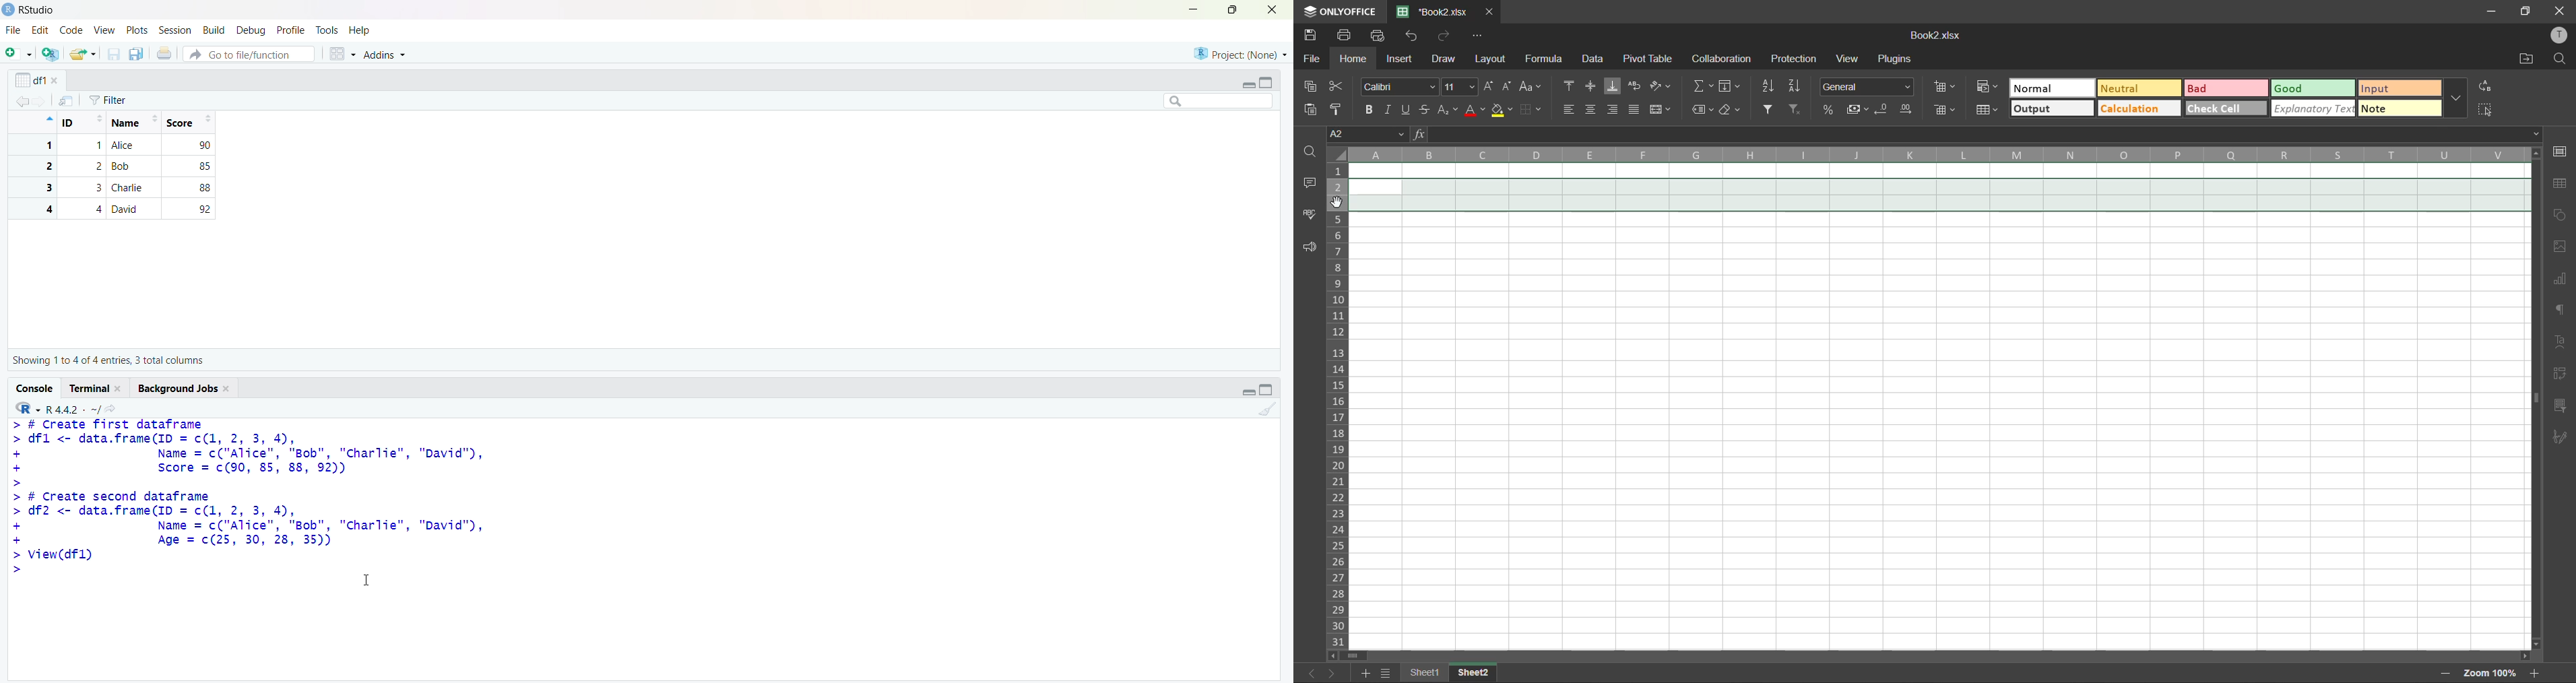 The image size is (2576, 700). What do you see at coordinates (249, 498) in the screenshot?
I see `> # Create first dataframe> dfl <- data.frame(ID = c(1, 2, 3, 4),+ Name = c("Alice", "Bob", "charlie", "David"),+ Score = c(90, 85, 88, 92))>> # Create second dataframe> df2 <- data.frame(ID = c(1, 2, 3, 4),+ Name = c("Alice", "Bob", "Charlie", "David"),+ Age = c(25, 30, 28, 35))> View(dfl)> =` at bounding box center [249, 498].